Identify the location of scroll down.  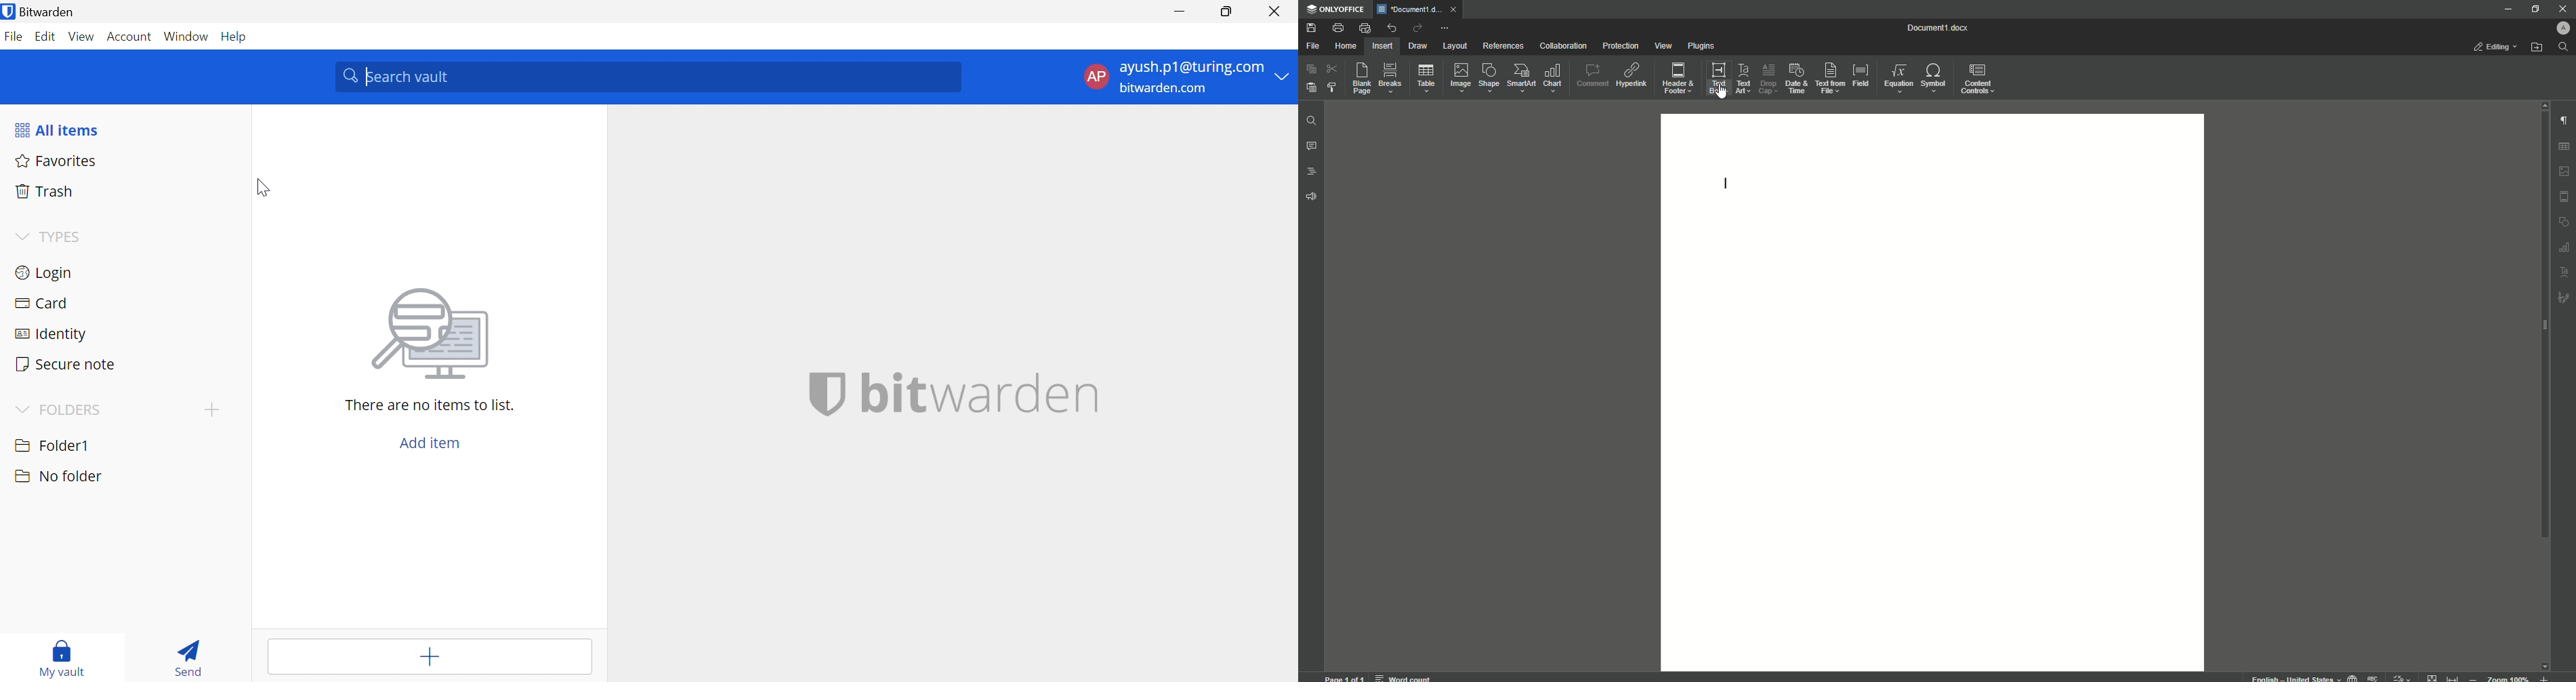
(2544, 663).